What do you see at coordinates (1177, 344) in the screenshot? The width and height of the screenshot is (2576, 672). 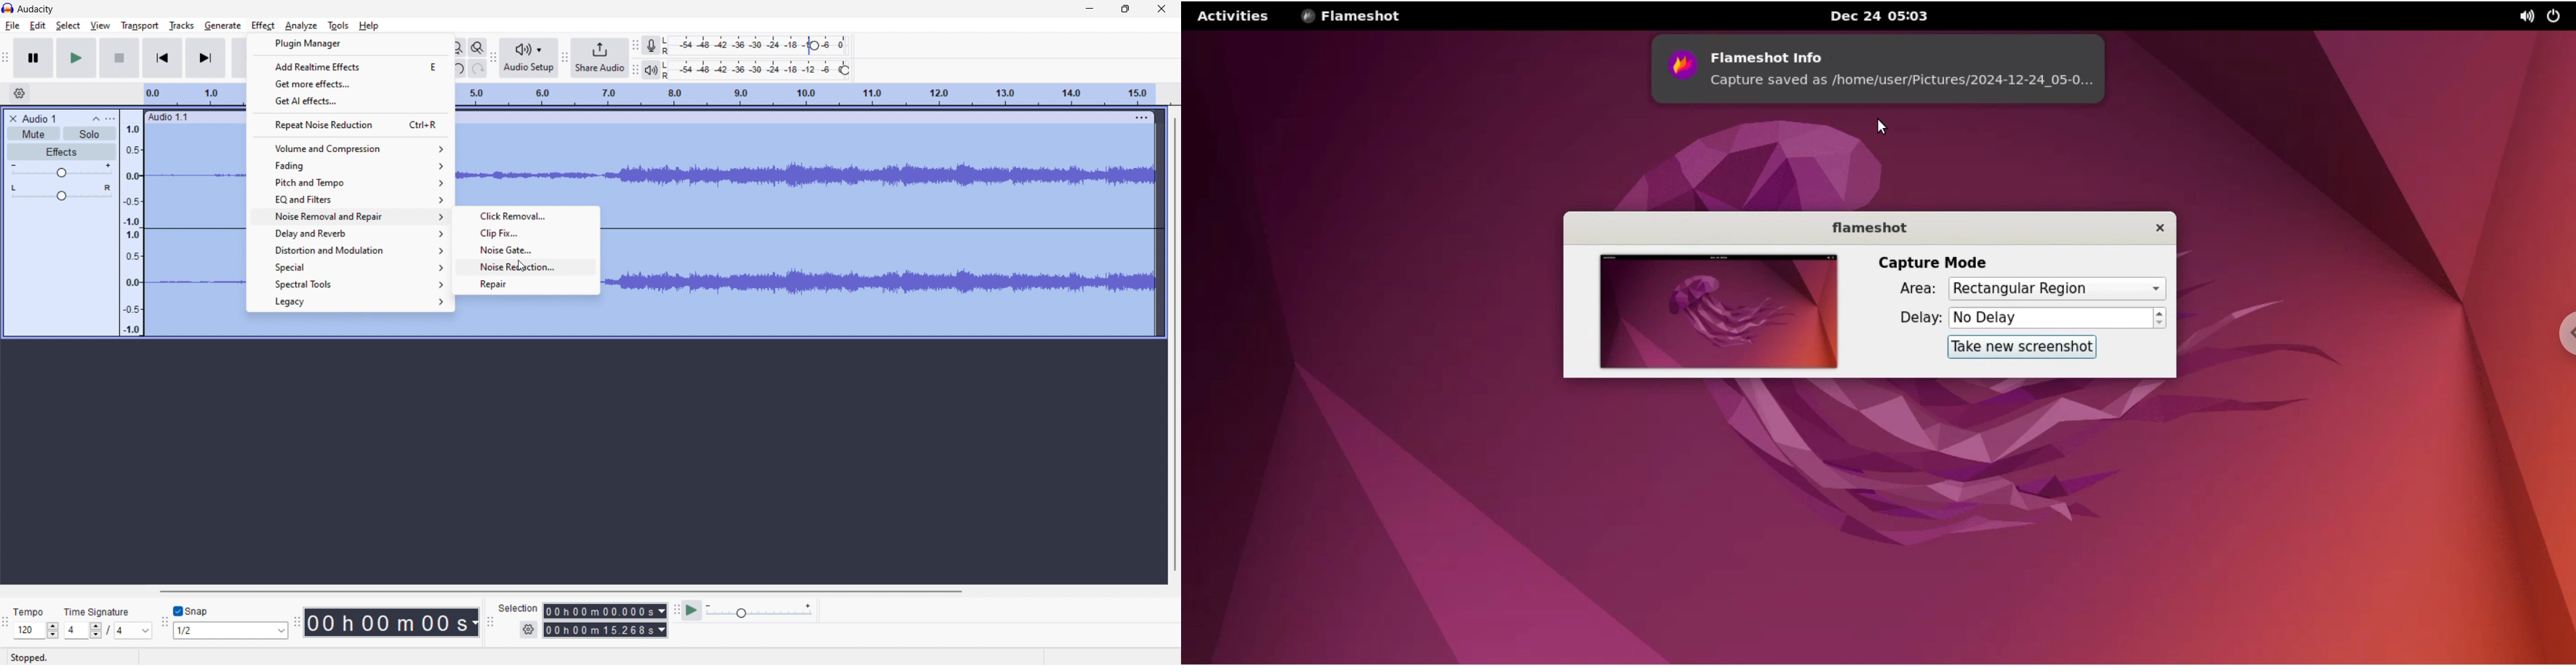 I see `vertical scrollbar` at bounding box center [1177, 344].